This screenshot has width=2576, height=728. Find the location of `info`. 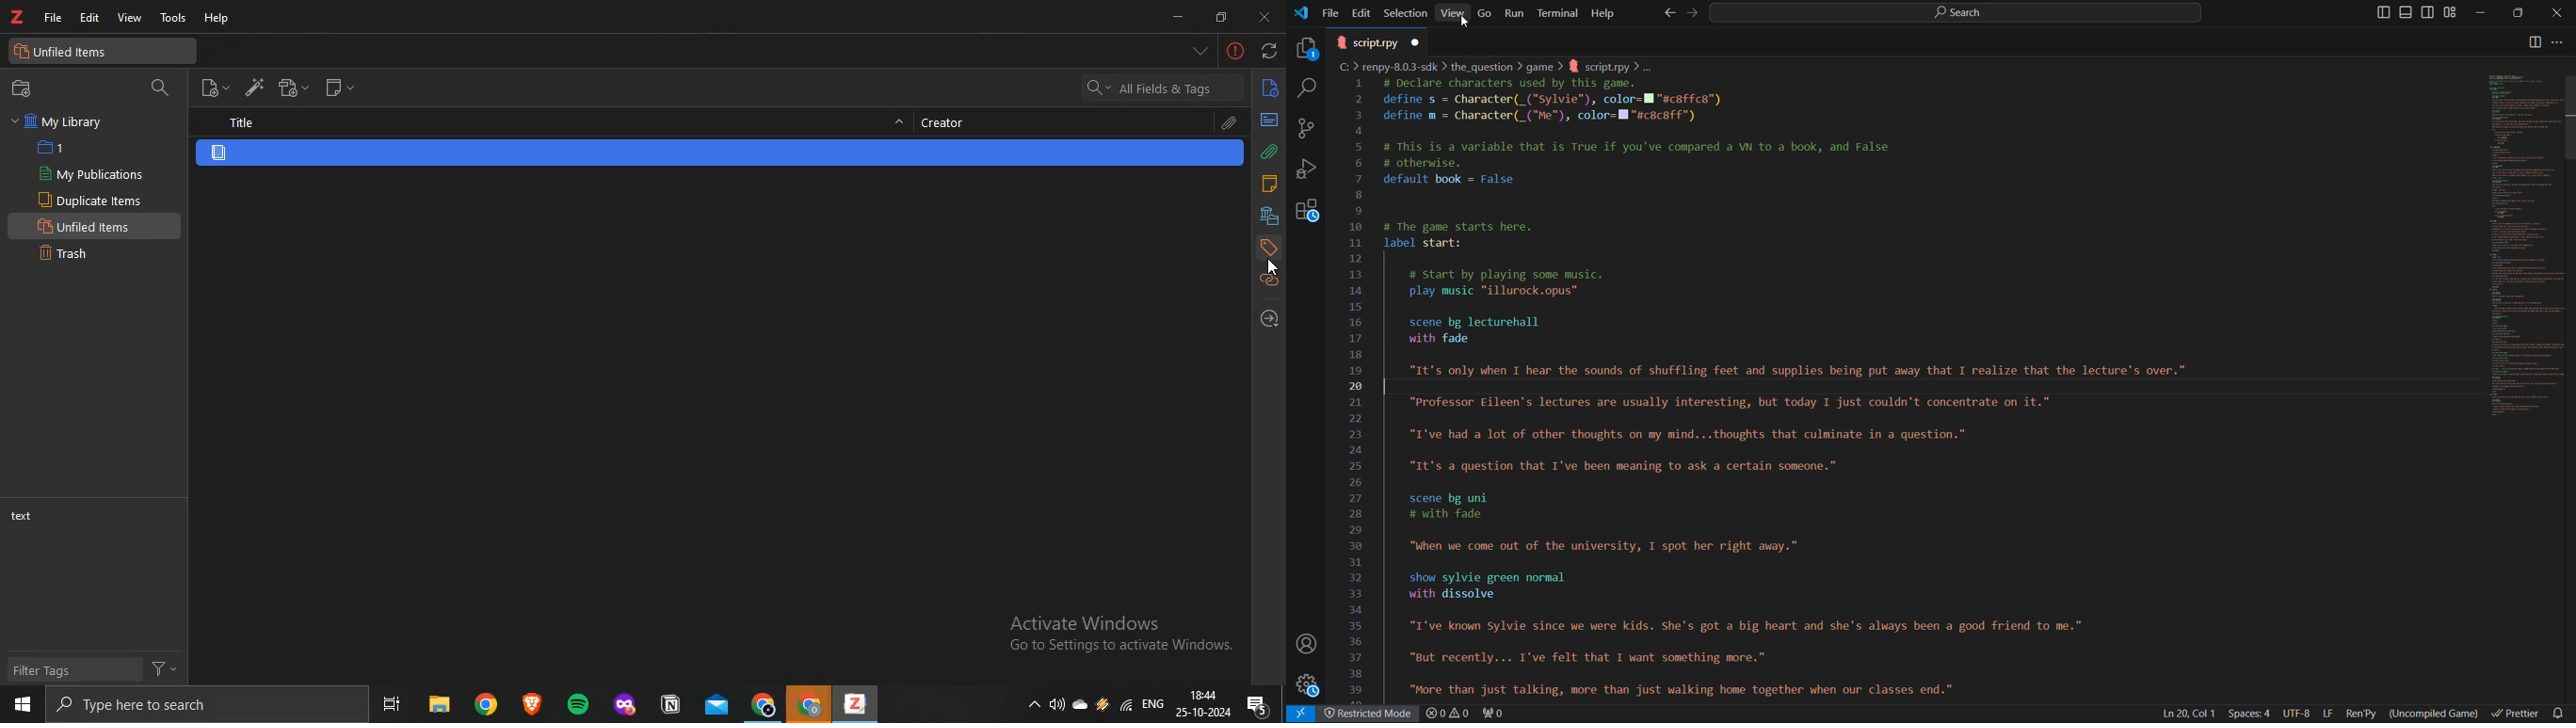

info is located at coordinates (1271, 88).